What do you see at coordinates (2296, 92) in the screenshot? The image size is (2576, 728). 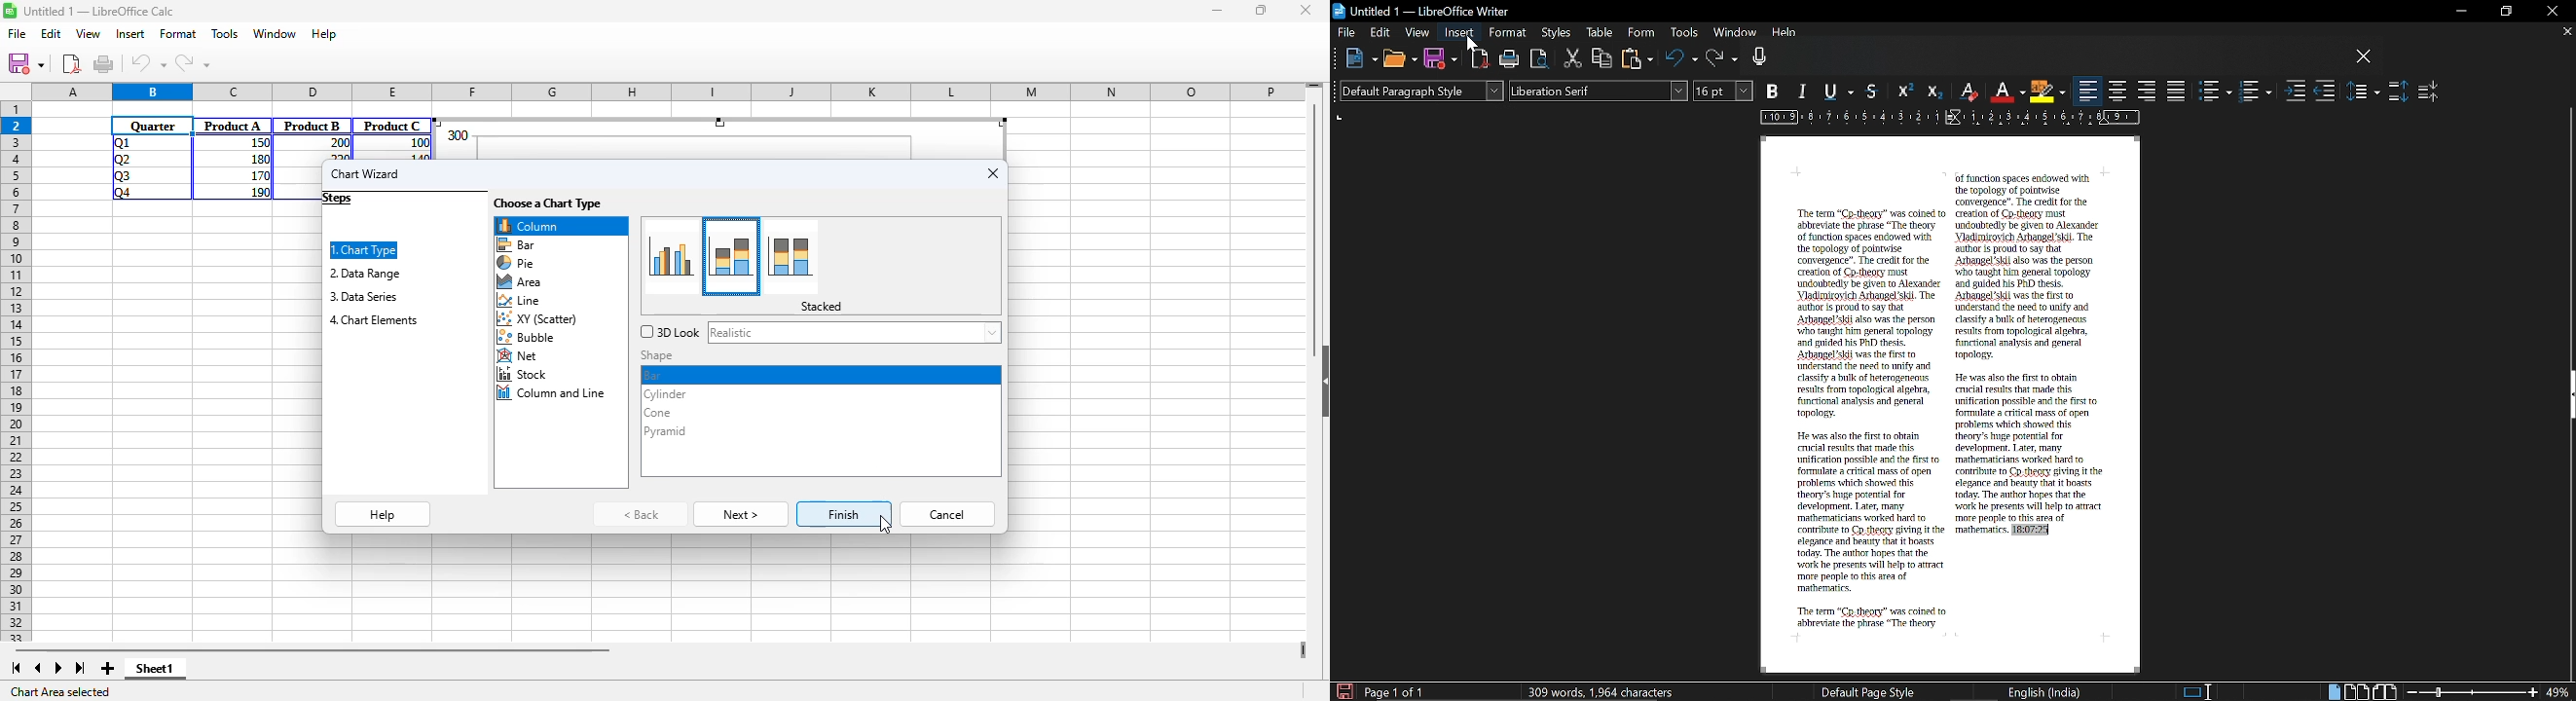 I see `Increase indent` at bounding box center [2296, 92].